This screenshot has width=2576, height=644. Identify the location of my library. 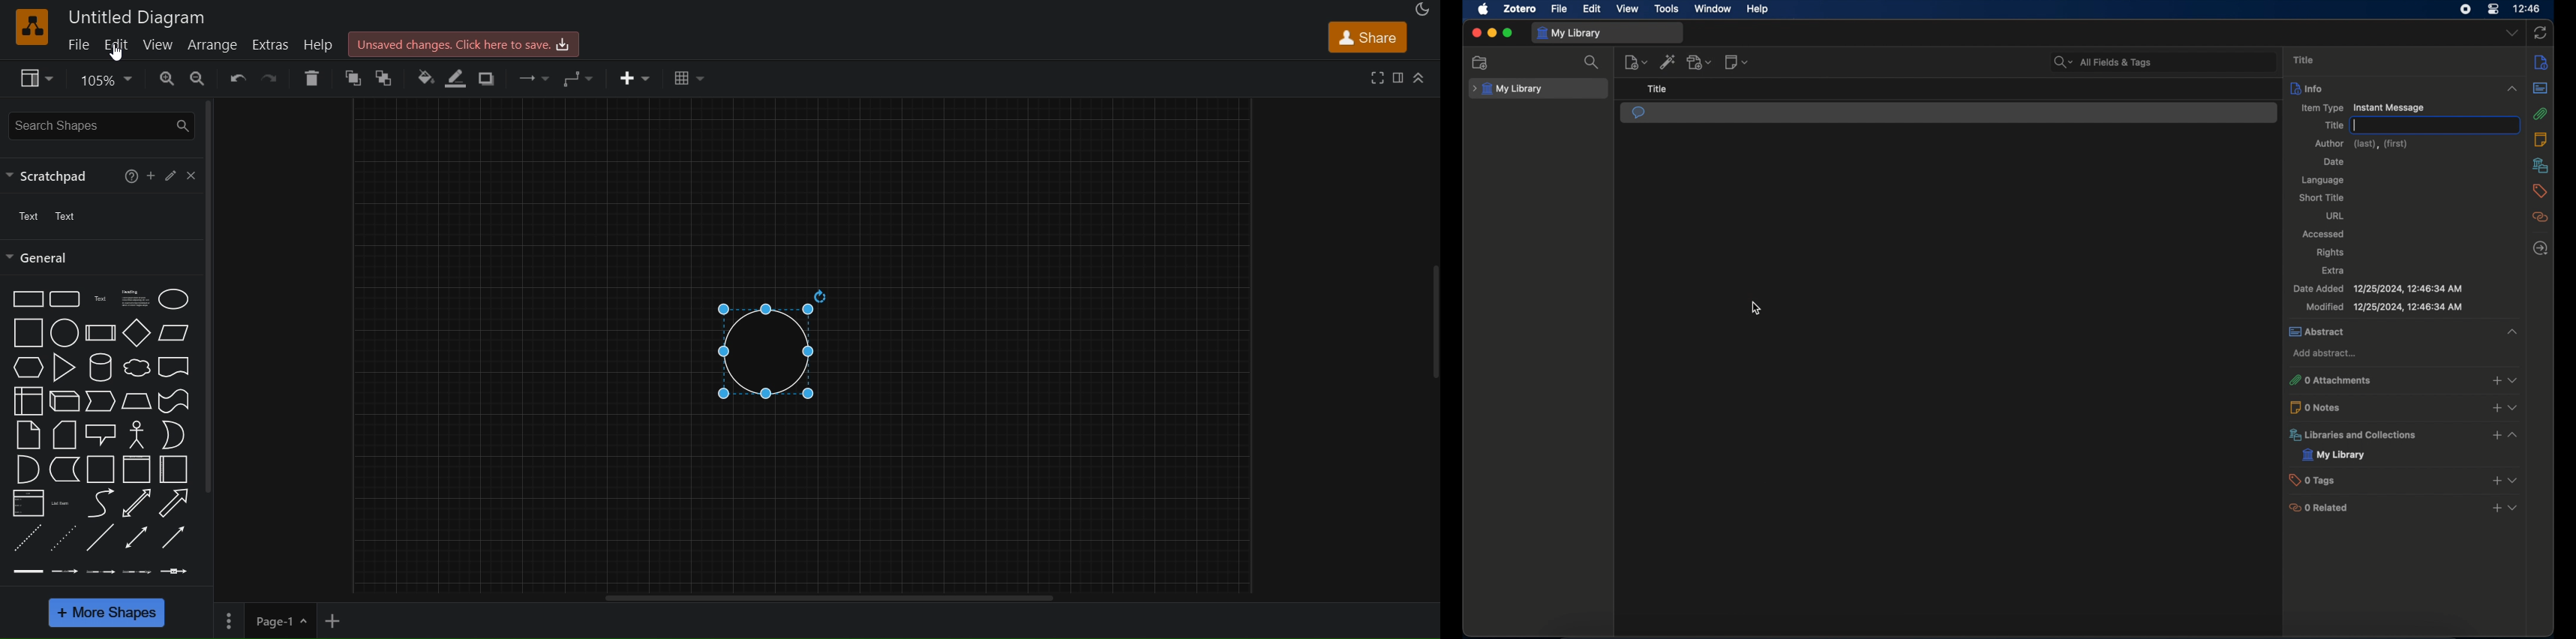
(1507, 89).